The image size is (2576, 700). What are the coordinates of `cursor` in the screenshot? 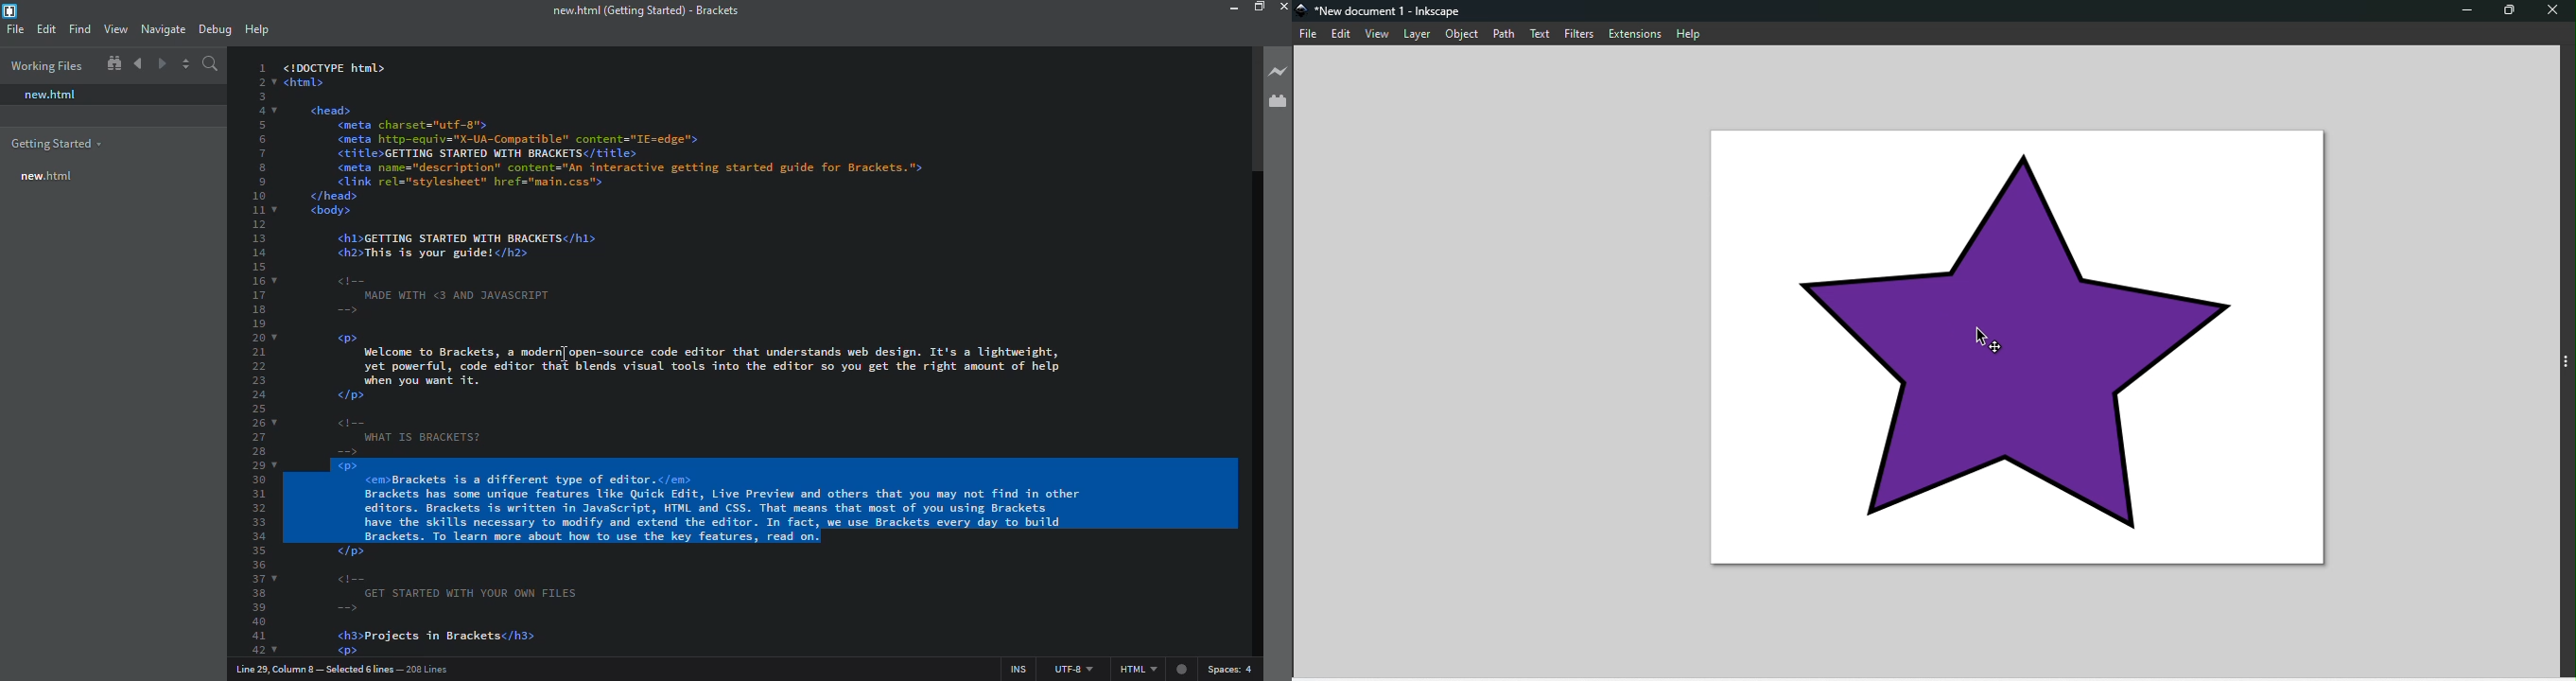 It's located at (564, 355).